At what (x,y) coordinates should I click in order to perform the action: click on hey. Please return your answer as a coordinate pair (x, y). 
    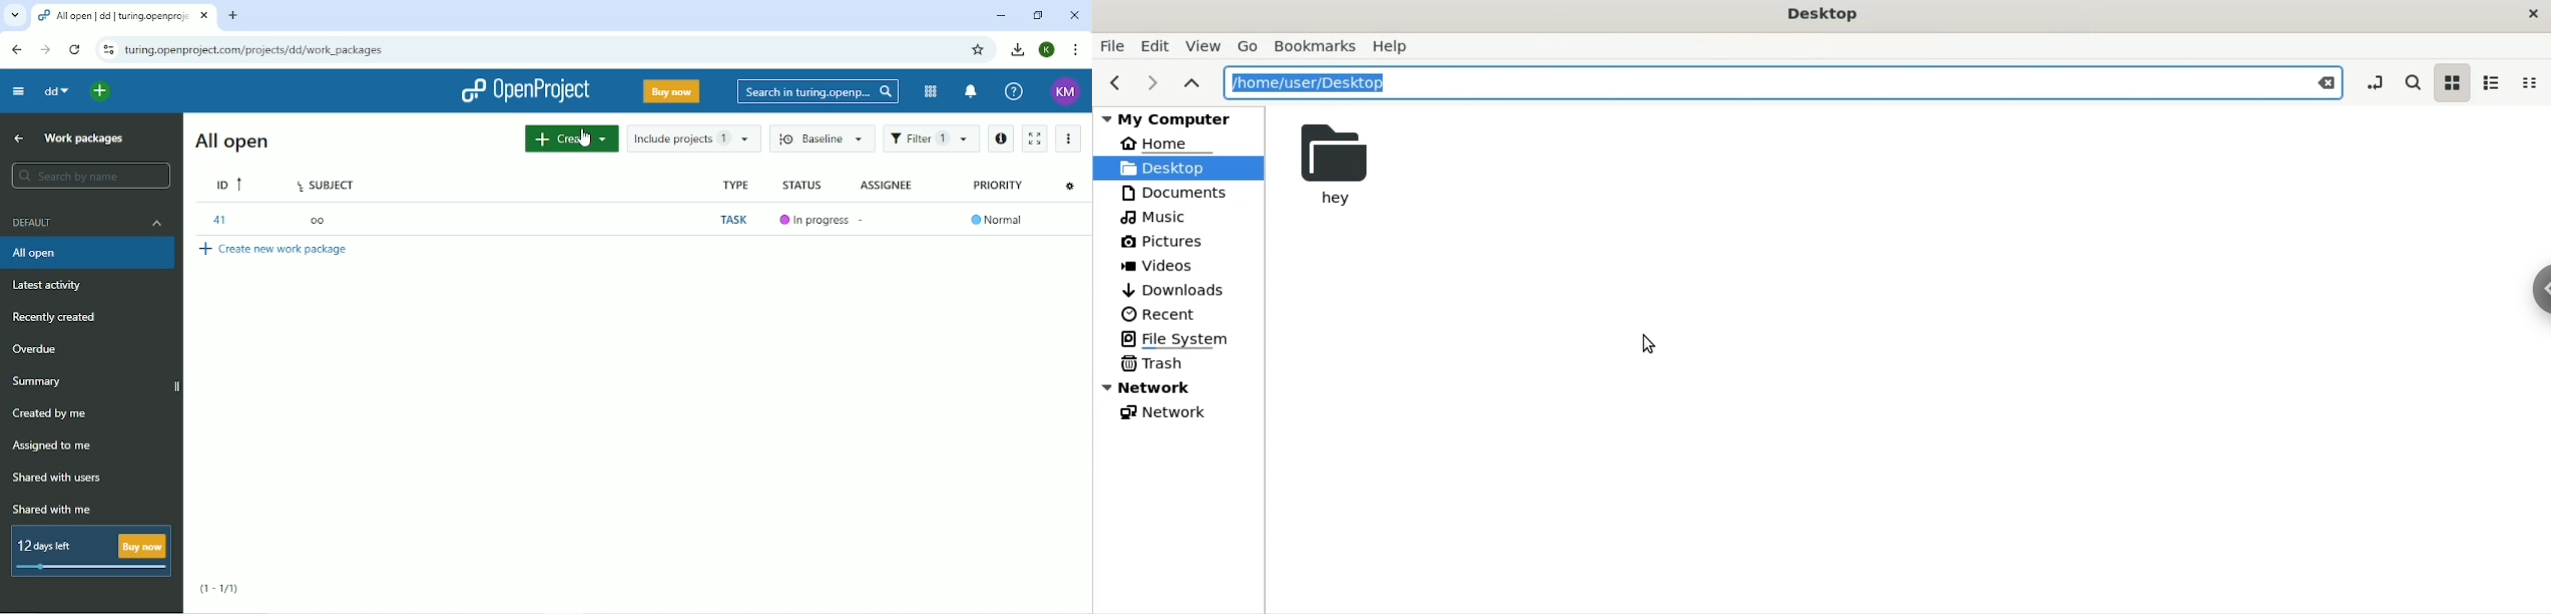
    Looking at the image, I should click on (1349, 161).